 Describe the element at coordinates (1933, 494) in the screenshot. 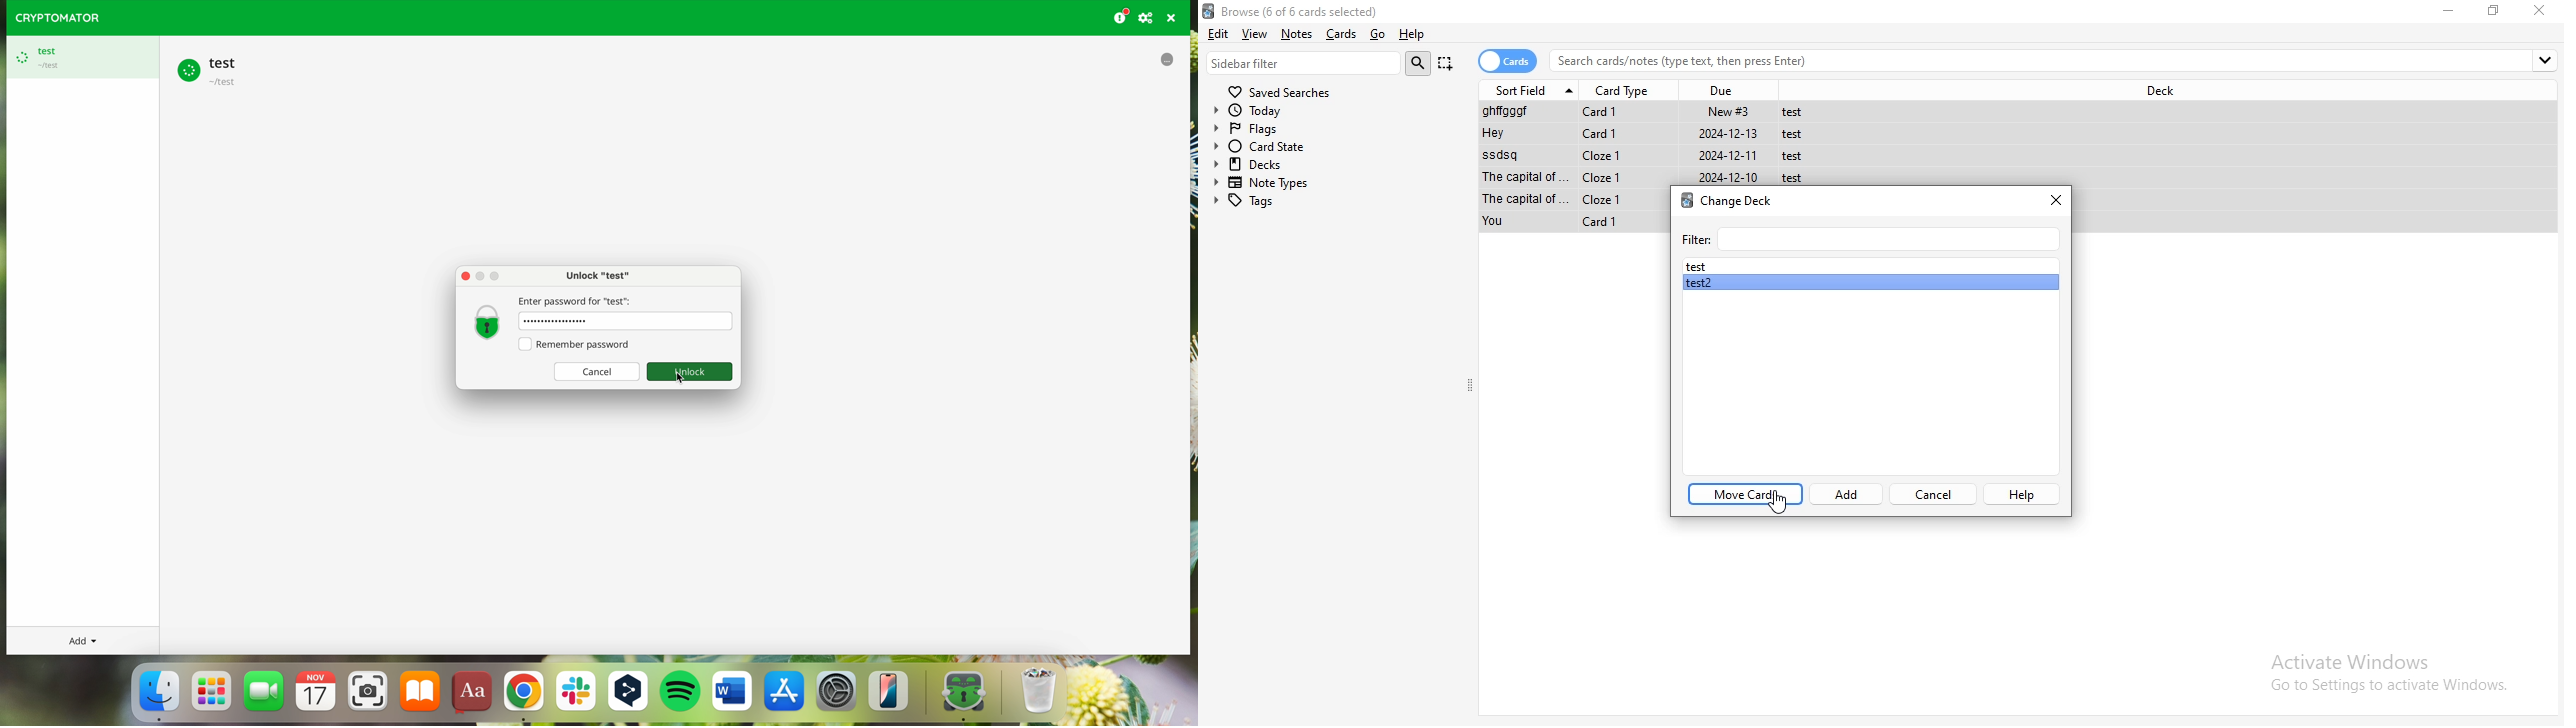

I see `cancel` at that location.